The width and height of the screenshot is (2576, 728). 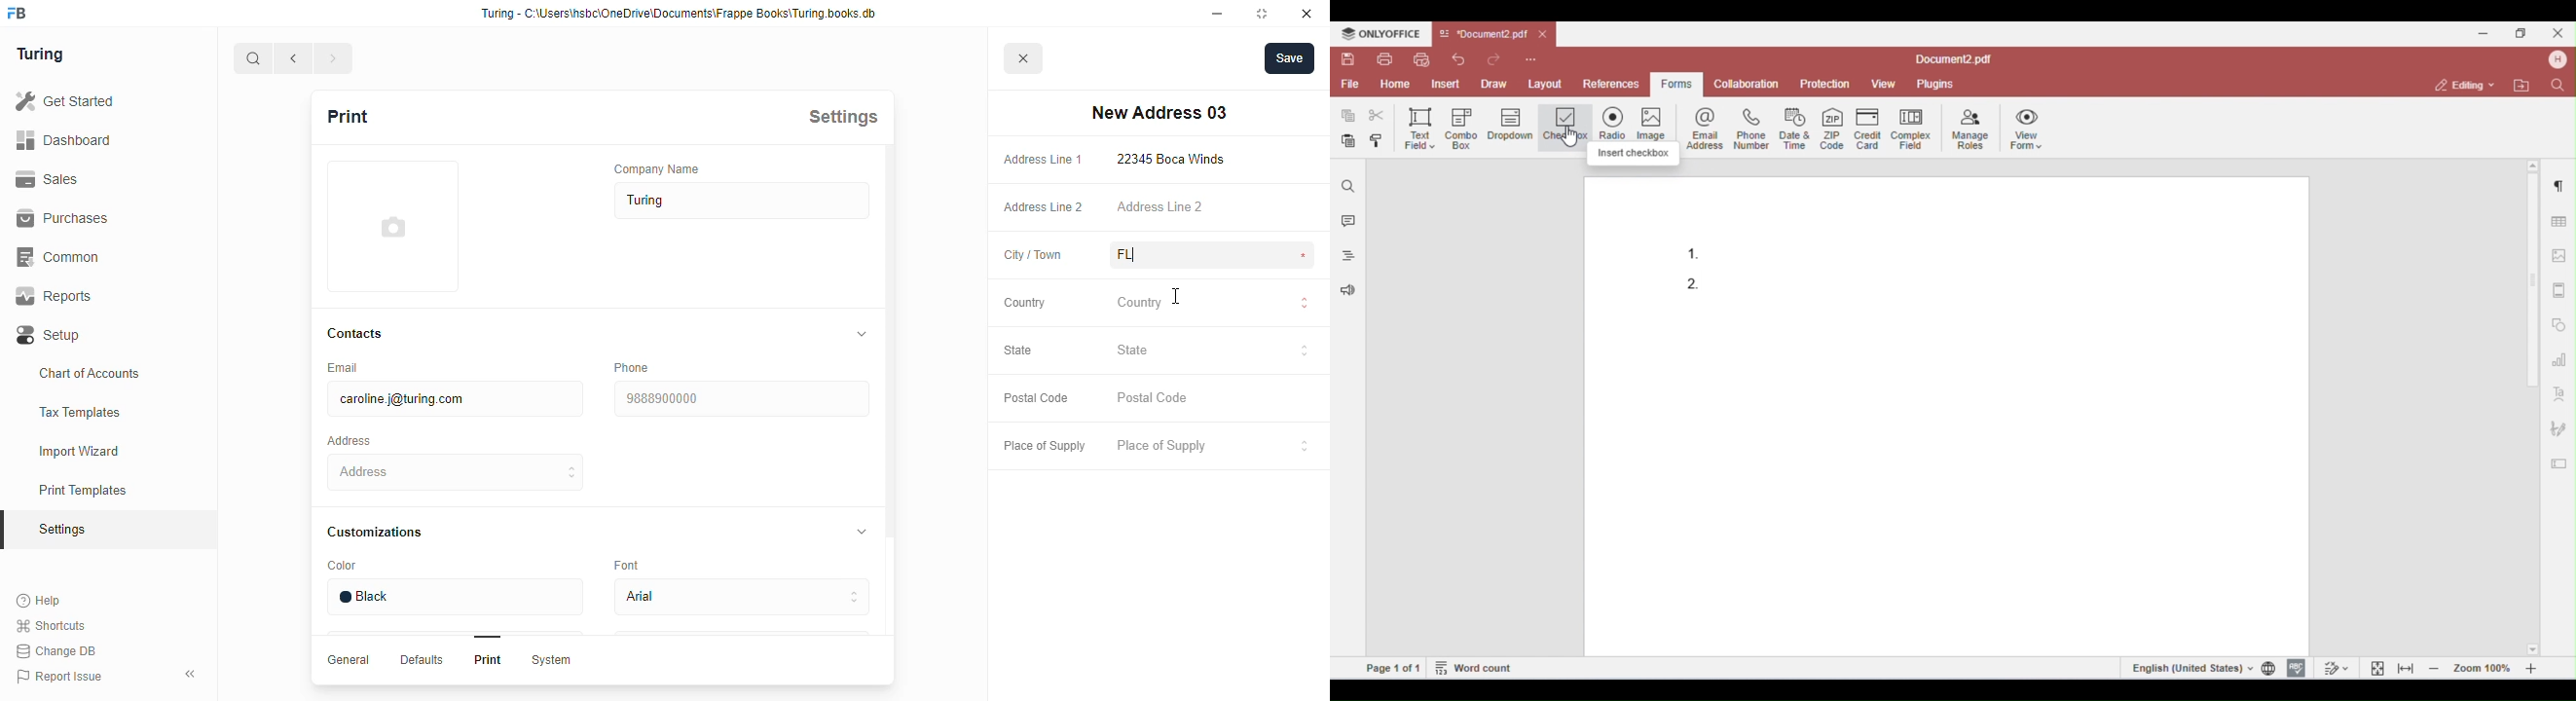 I want to click on tax templates, so click(x=79, y=412).